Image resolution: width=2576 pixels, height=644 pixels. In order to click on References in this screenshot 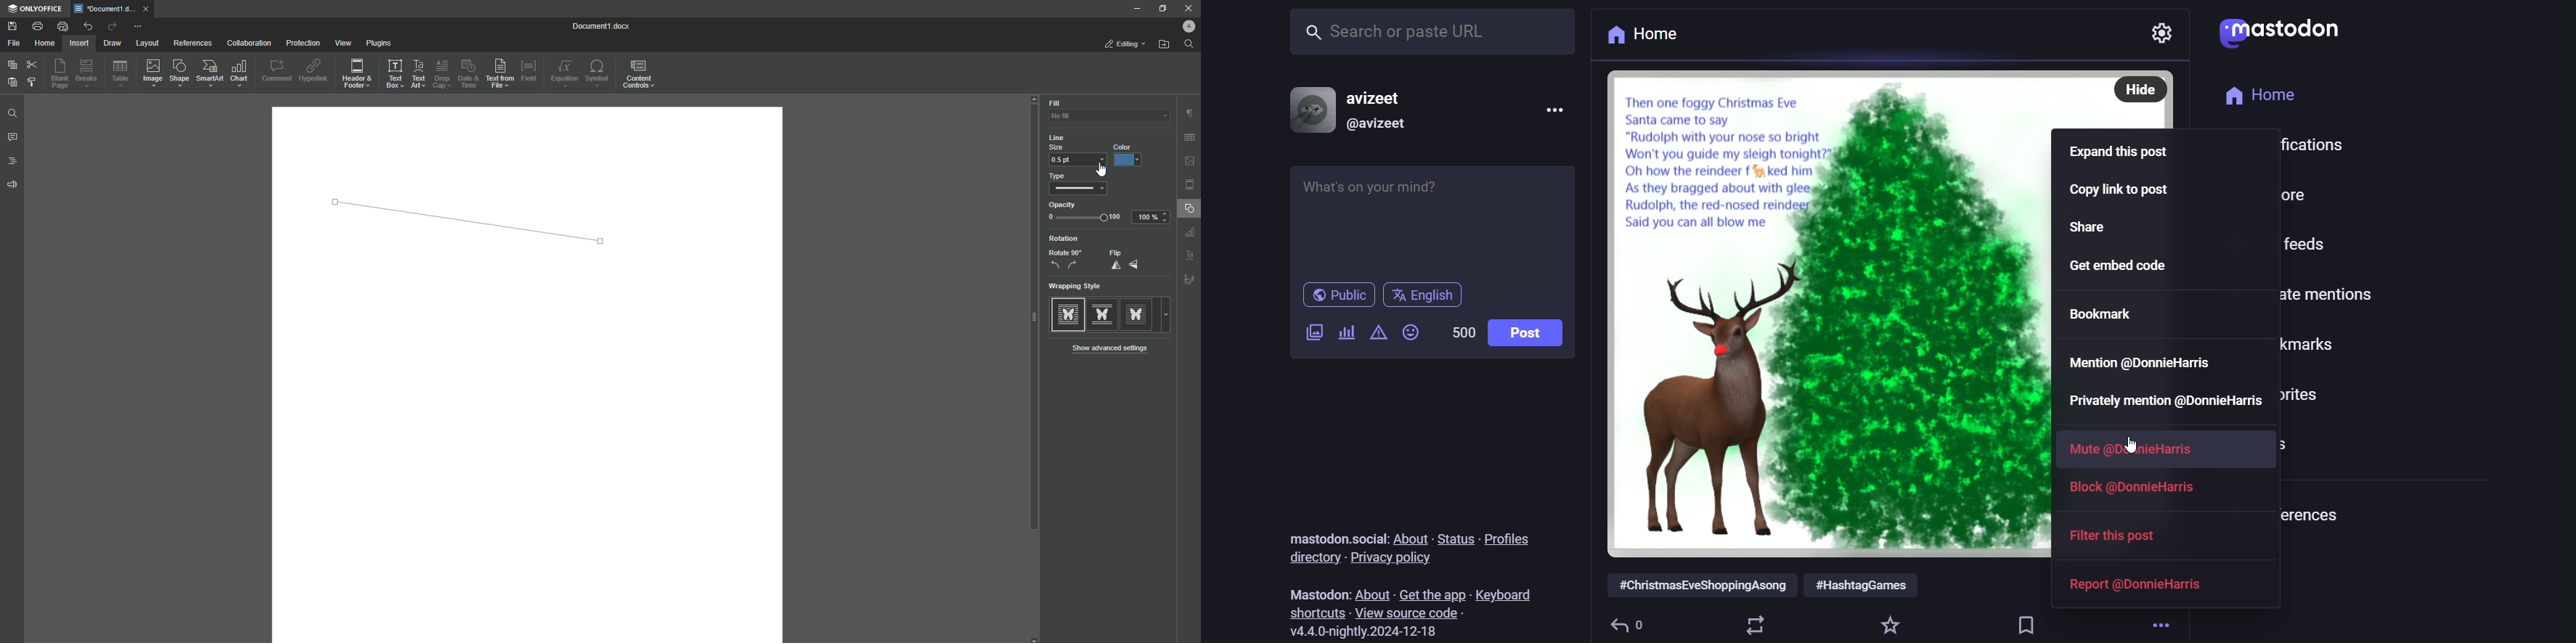, I will do `click(192, 43)`.